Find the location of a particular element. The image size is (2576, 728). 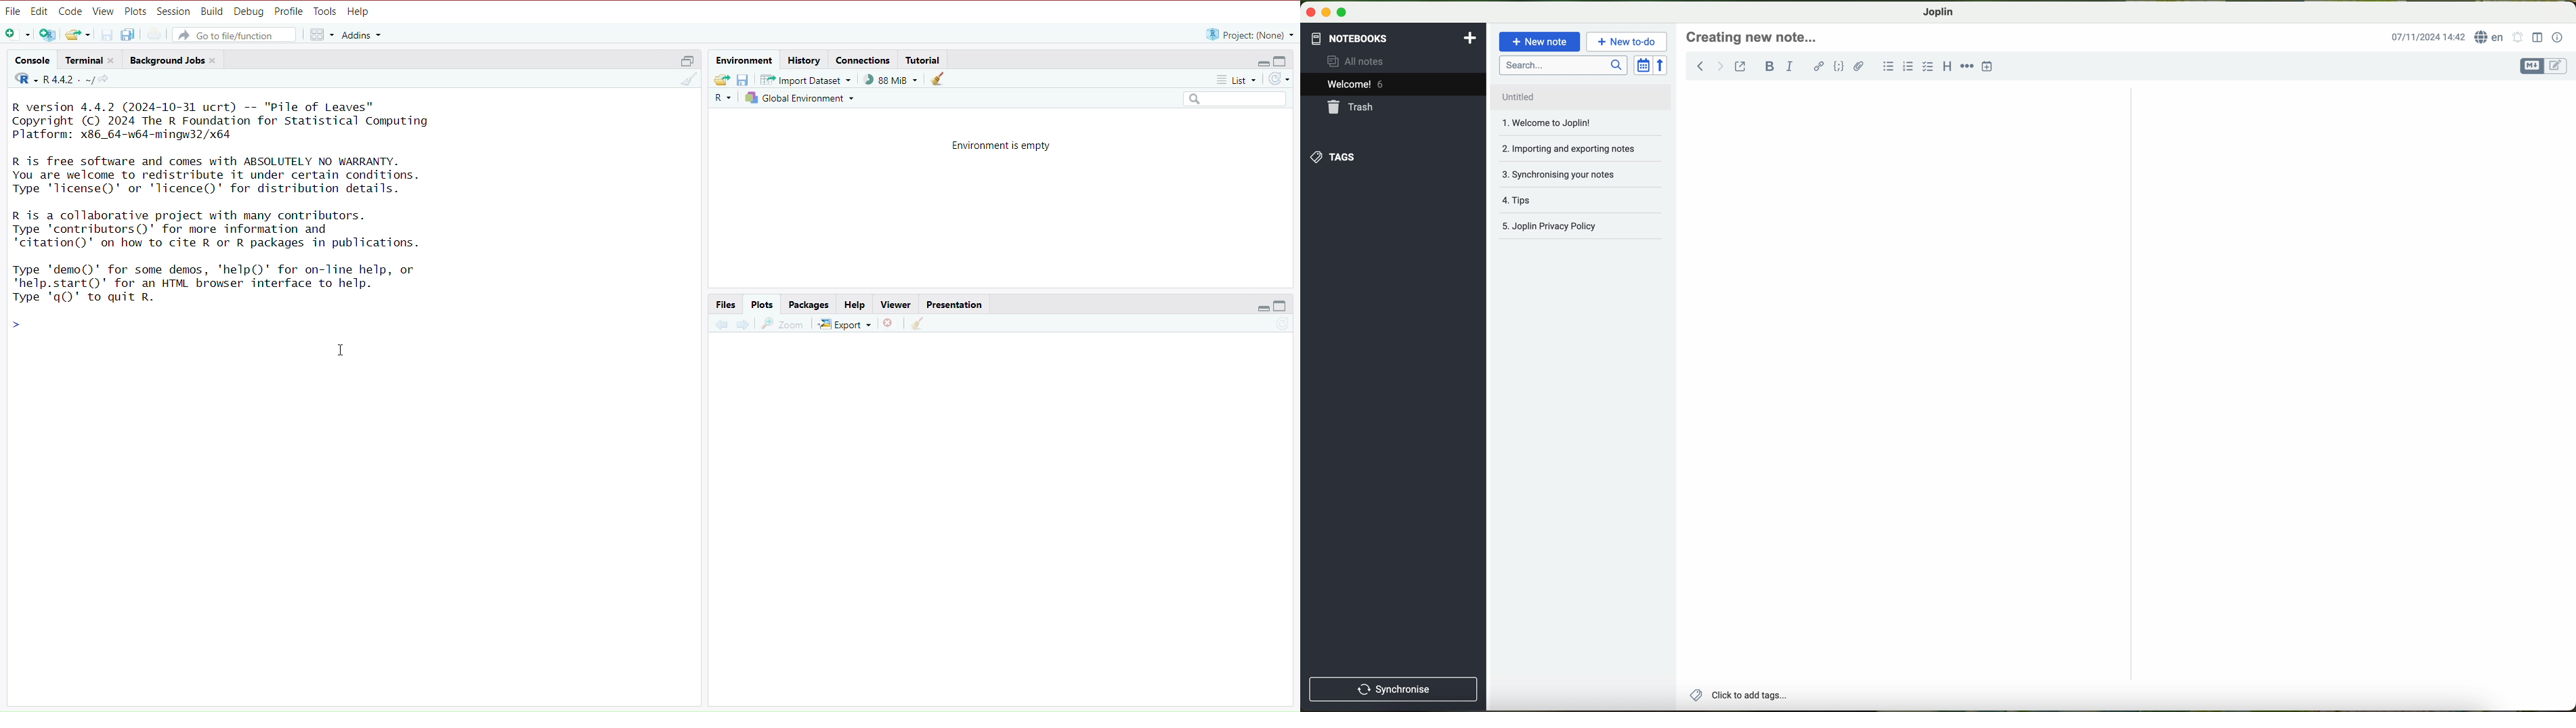

list is located at coordinates (1229, 79).